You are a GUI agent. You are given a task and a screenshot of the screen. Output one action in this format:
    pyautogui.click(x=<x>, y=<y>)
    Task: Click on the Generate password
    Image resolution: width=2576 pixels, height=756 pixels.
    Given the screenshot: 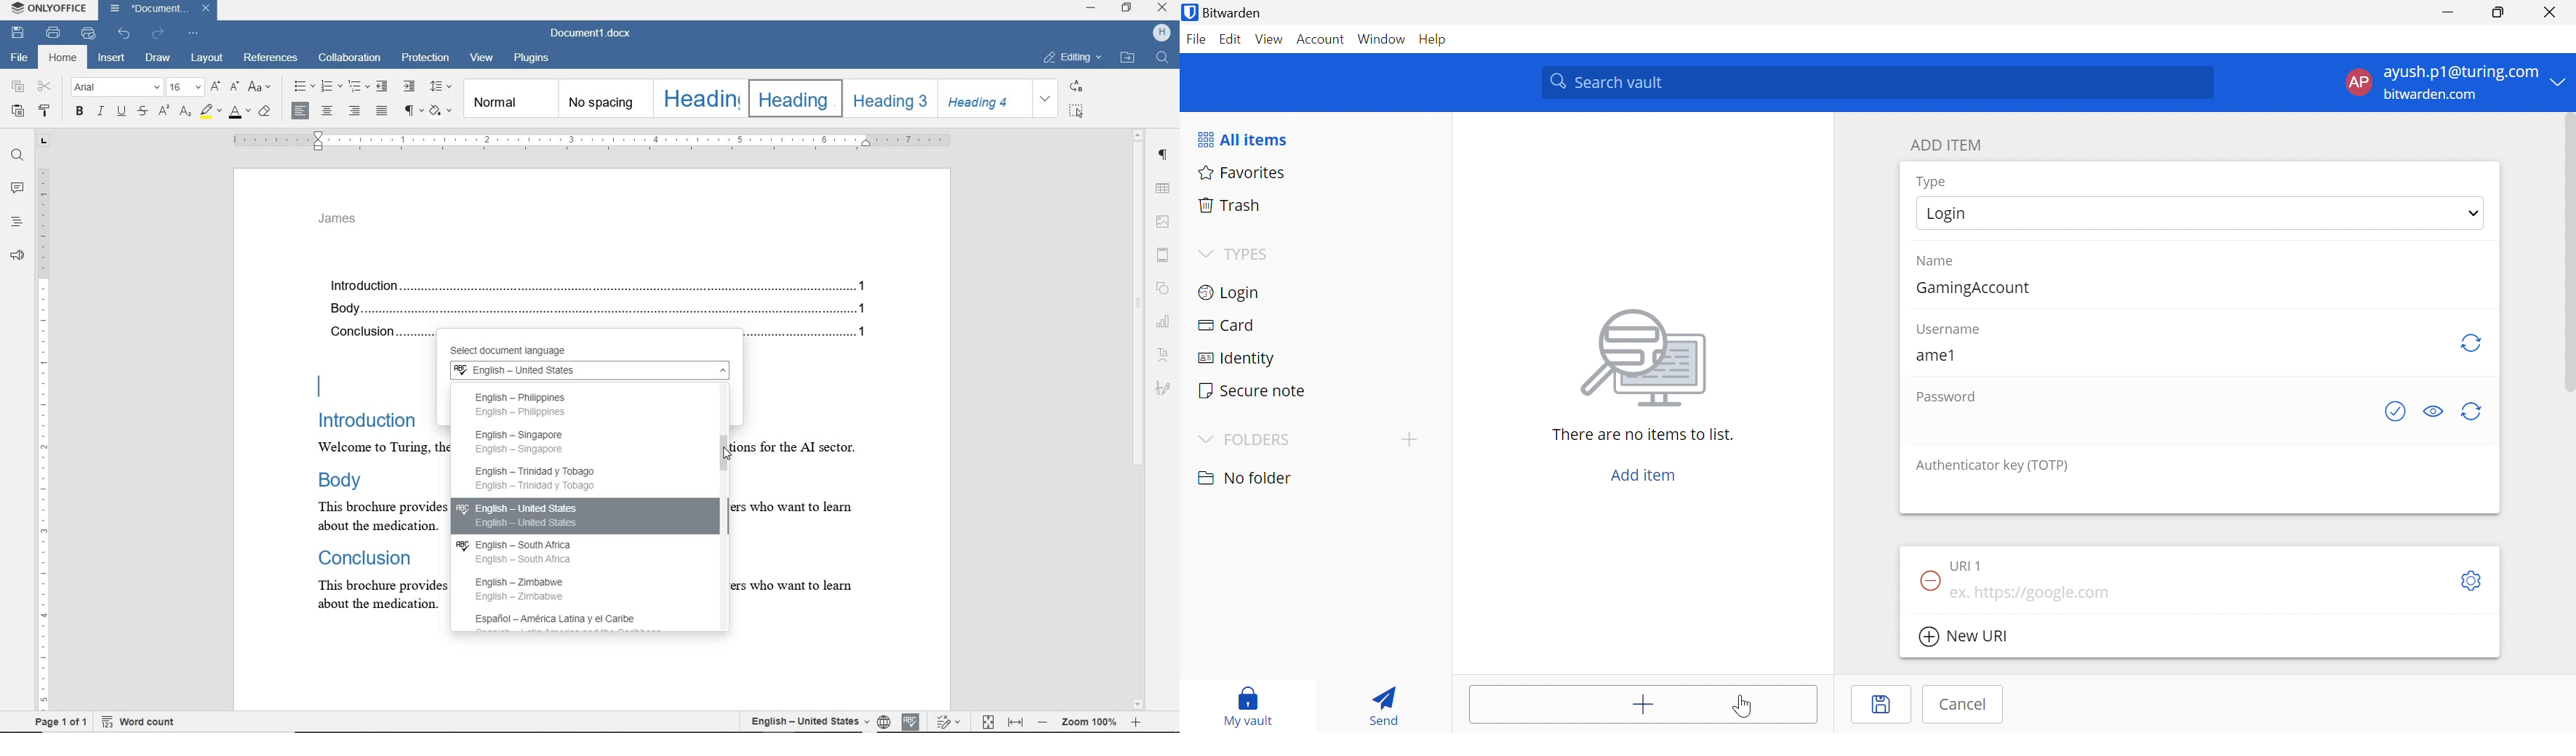 What is the action you would take?
    pyautogui.click(x=2398, y=412)
    